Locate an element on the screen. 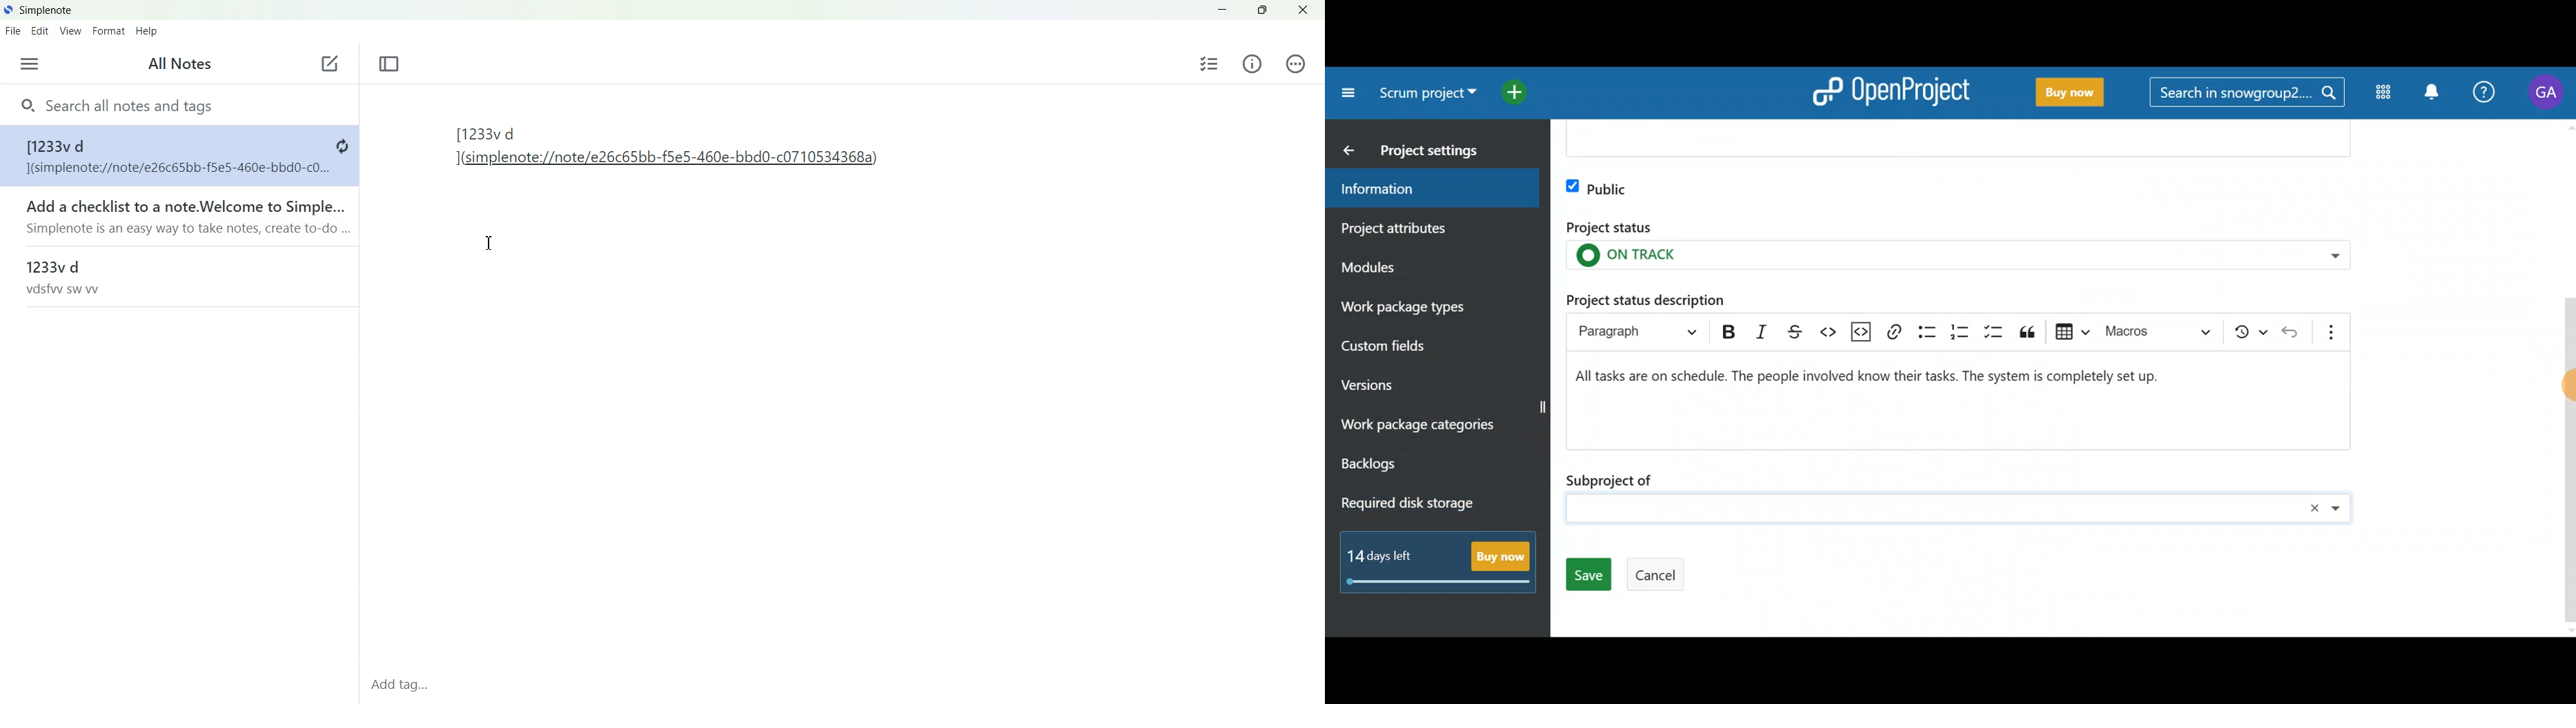  Buy now is located at coordinates (1444, 565).